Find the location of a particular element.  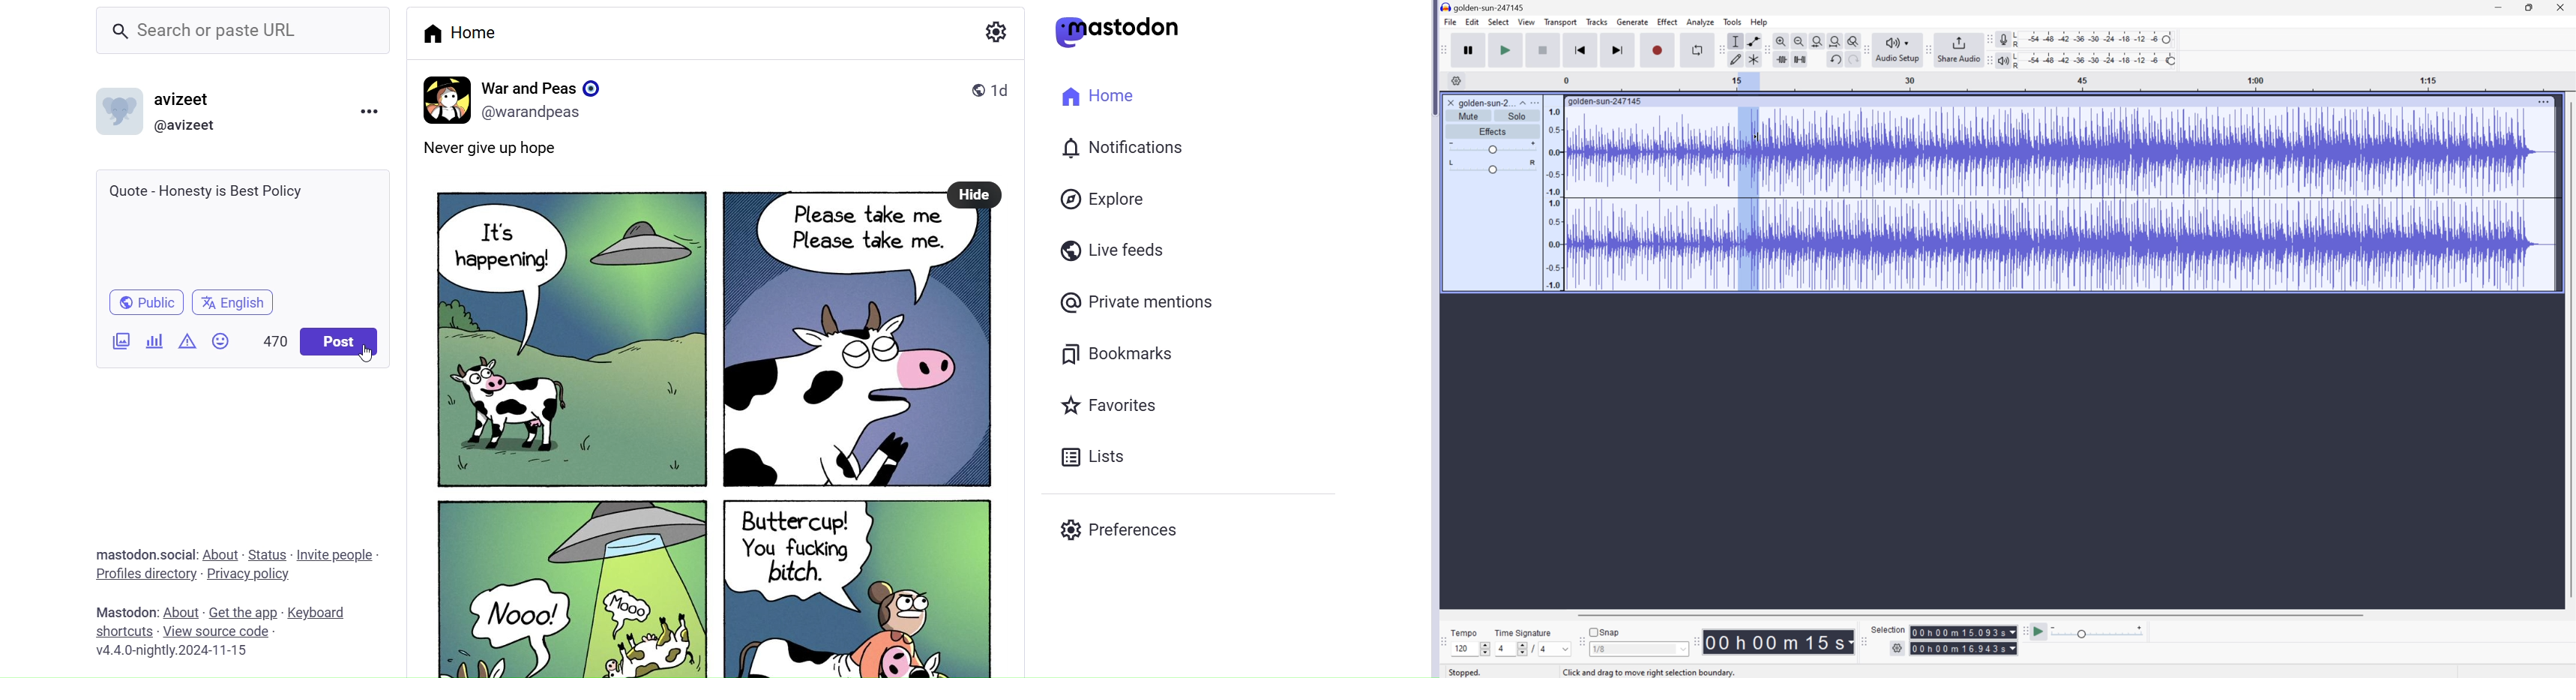

profiles directory is located at coordinates (145, 573).